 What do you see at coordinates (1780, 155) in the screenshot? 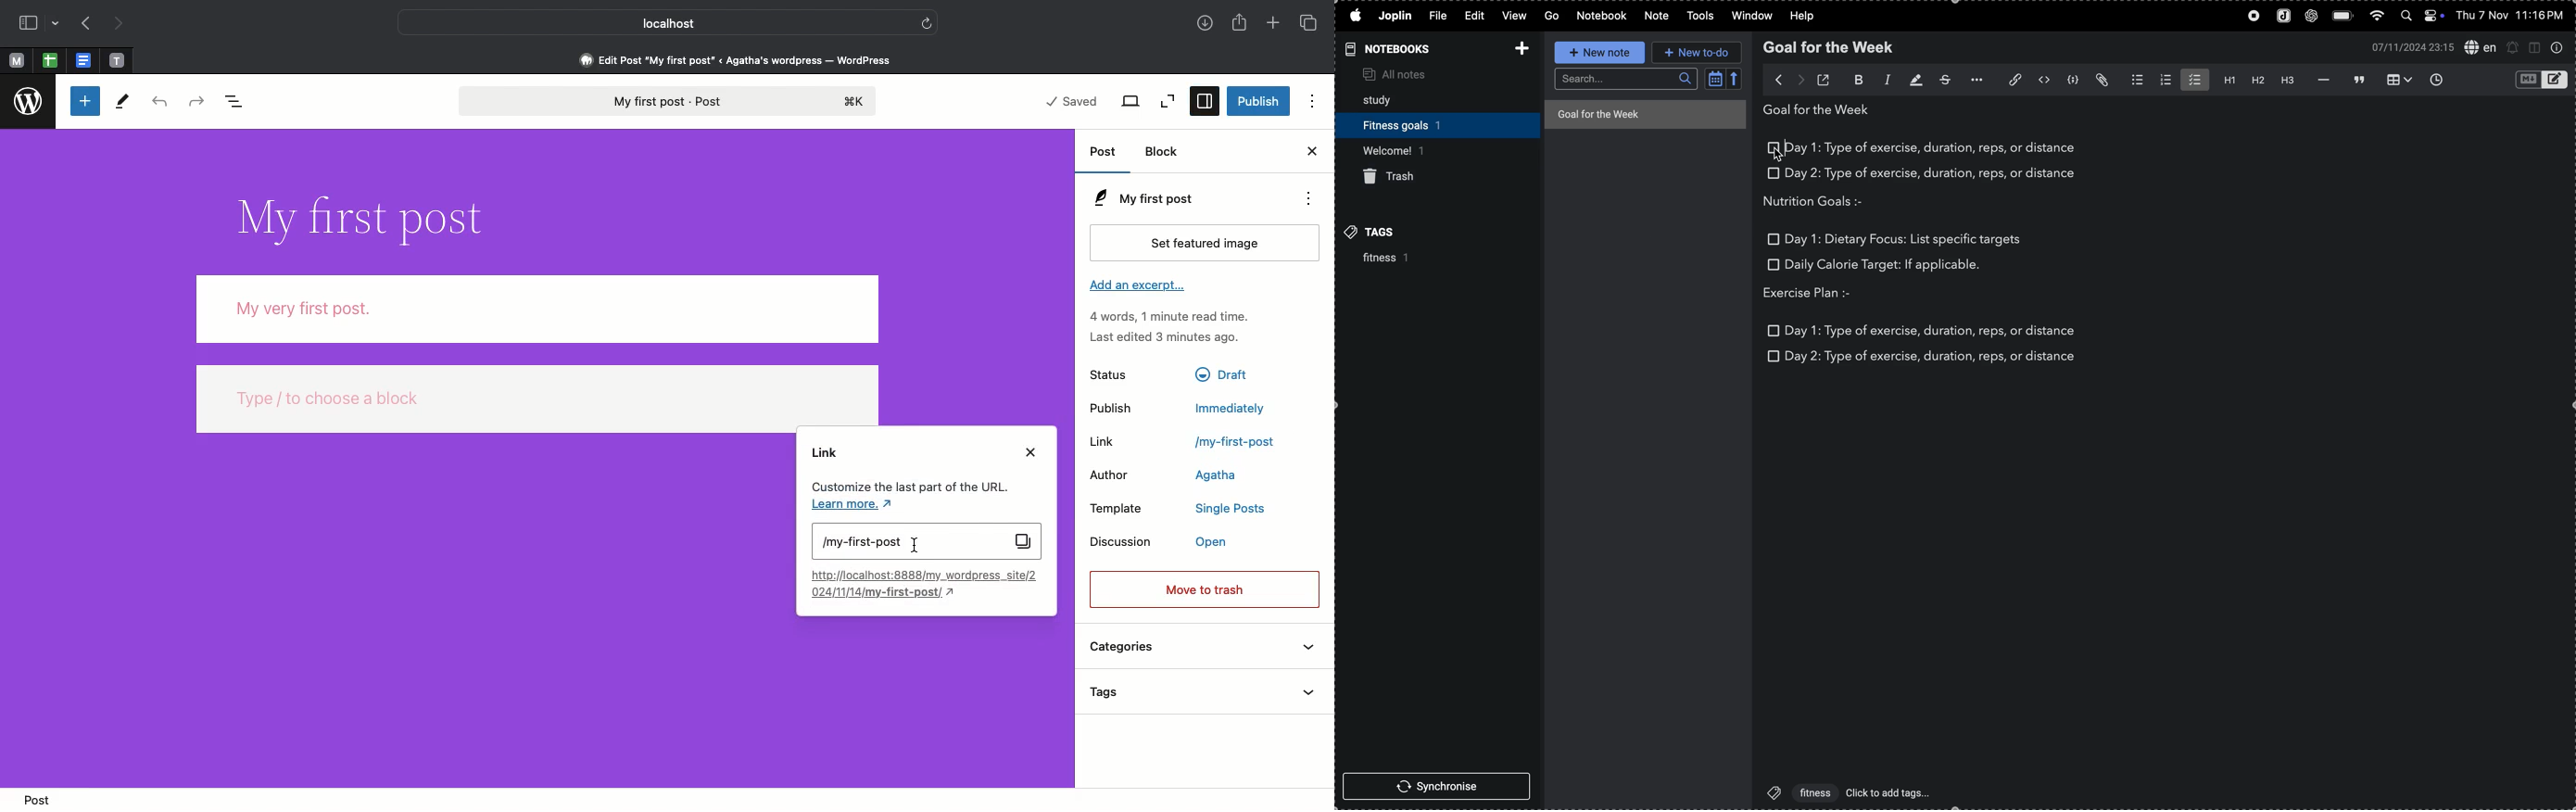
I see `cursor` at bounding box center [1780, 155].